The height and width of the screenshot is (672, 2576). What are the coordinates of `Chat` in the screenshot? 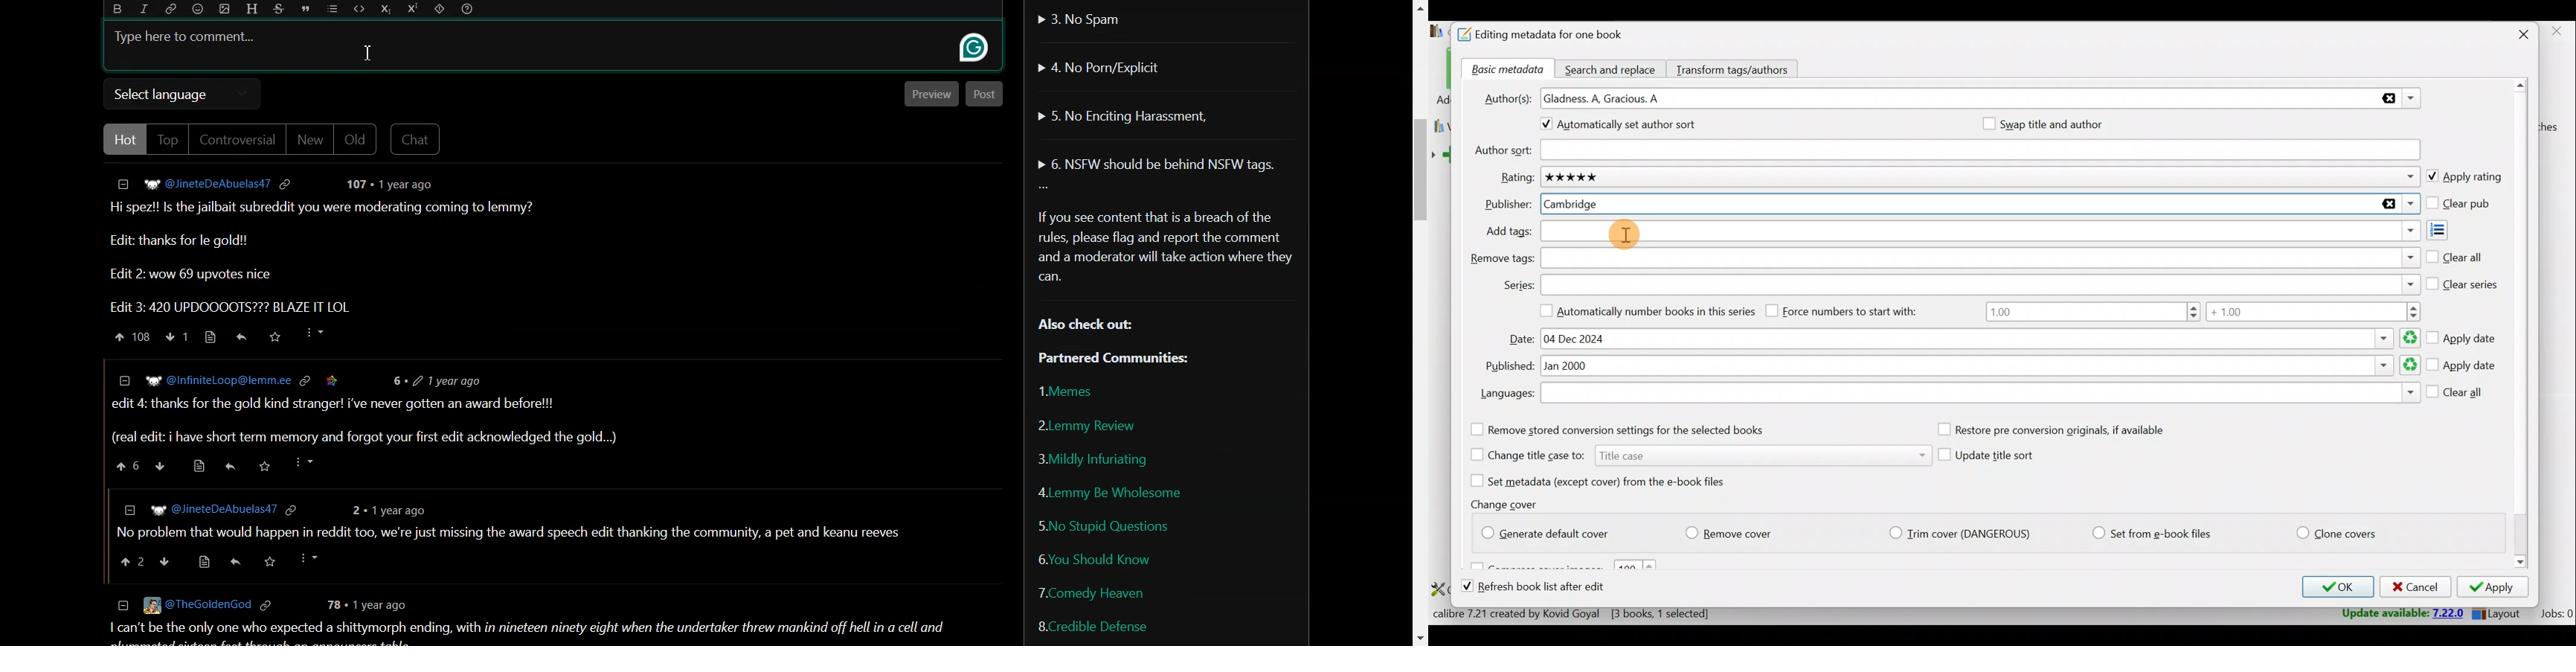 It's located at (417, 139).